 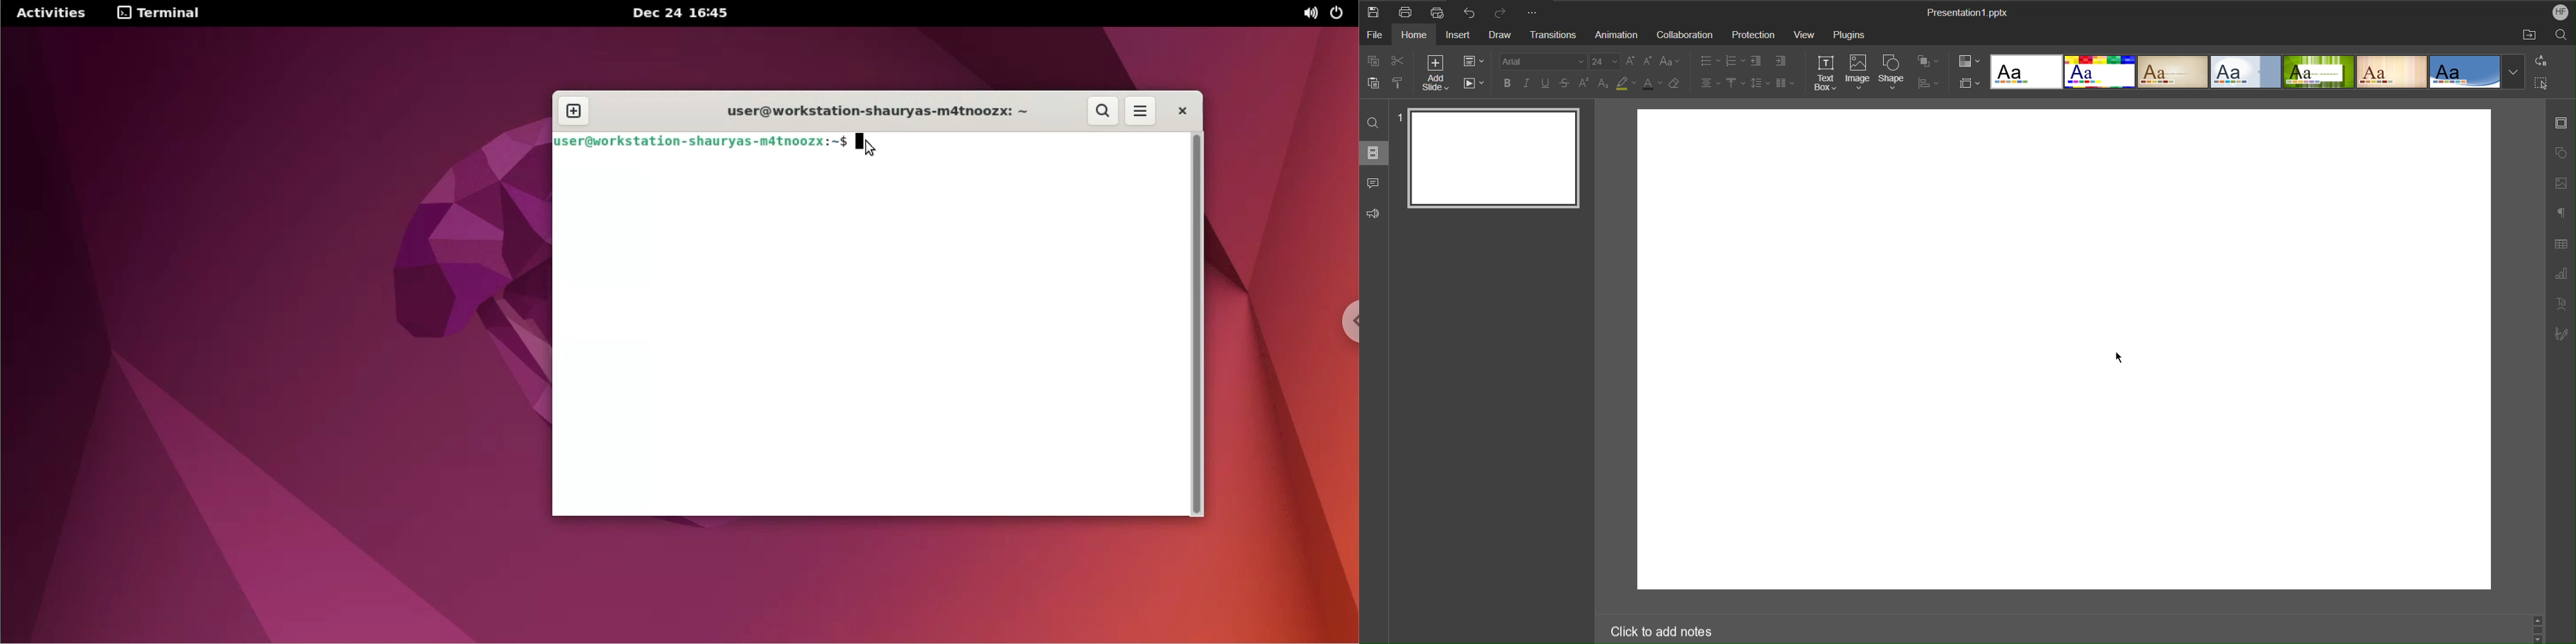 What do you see at coordinates (2561, 213) in the screenshot?
I see `Paragraph Settings` at bounding box center [2561, 213].